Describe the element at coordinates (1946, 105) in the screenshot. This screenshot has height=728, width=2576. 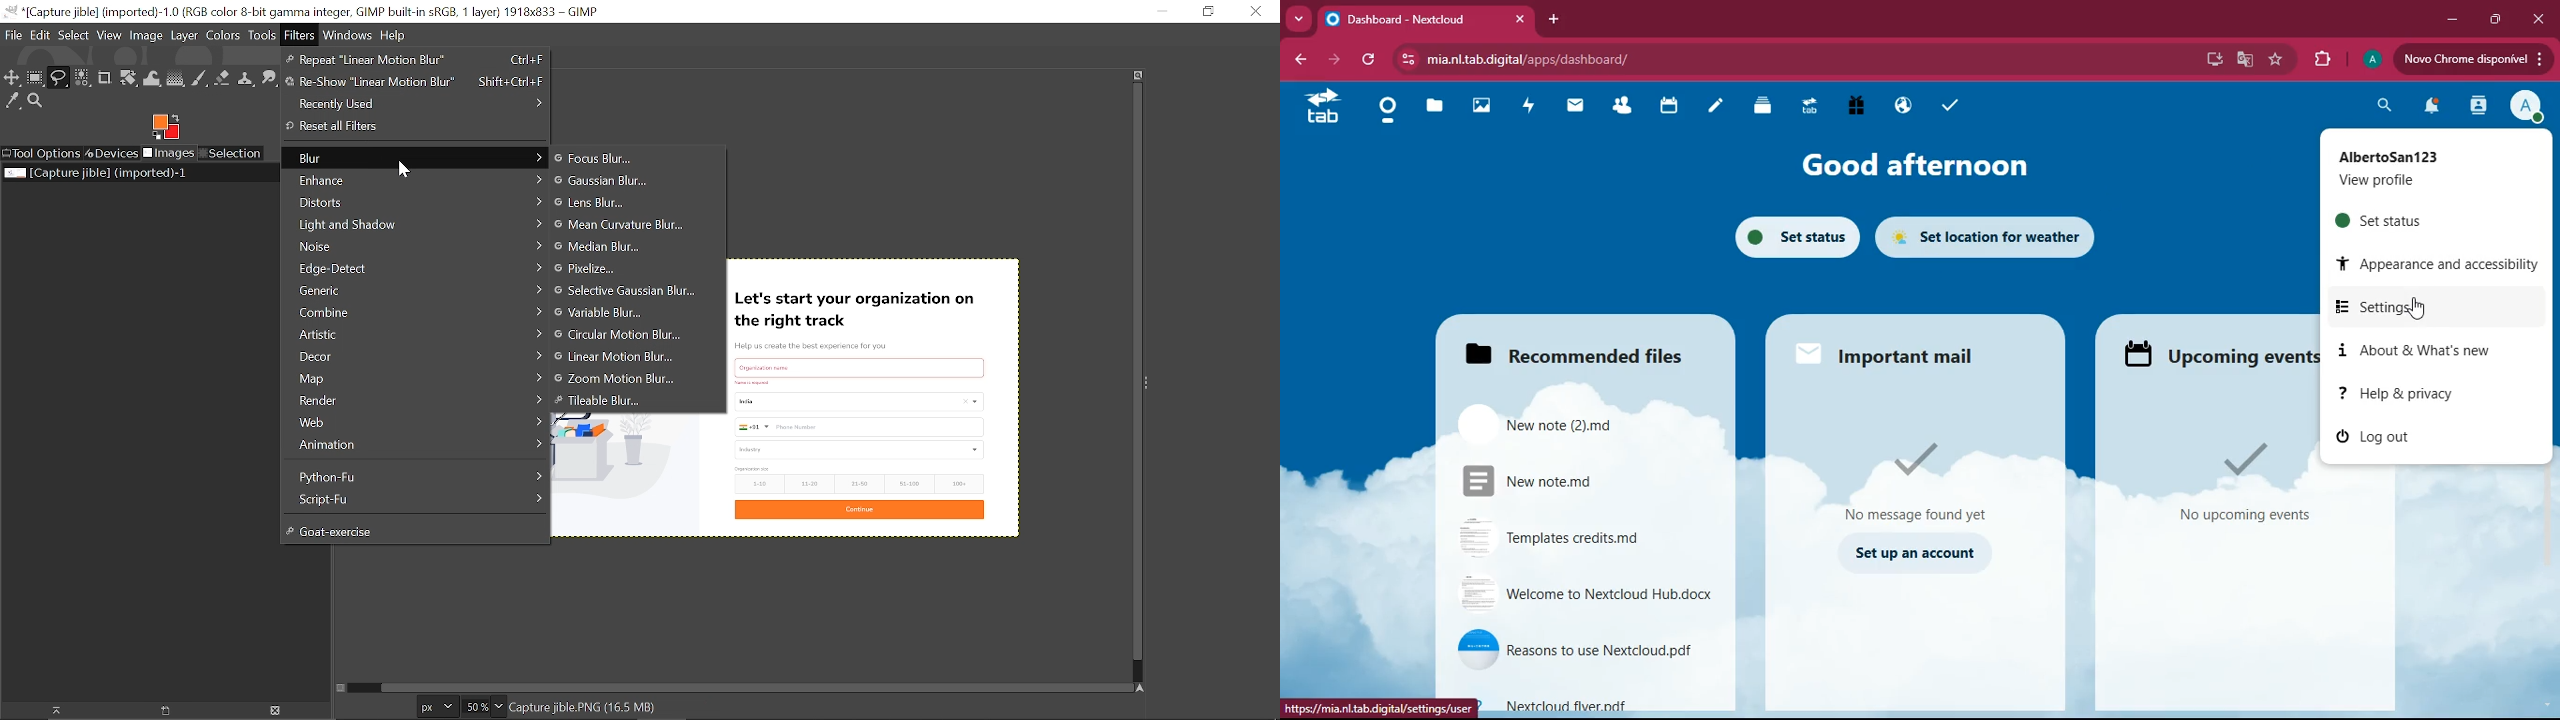
I see `tasks` at that location.